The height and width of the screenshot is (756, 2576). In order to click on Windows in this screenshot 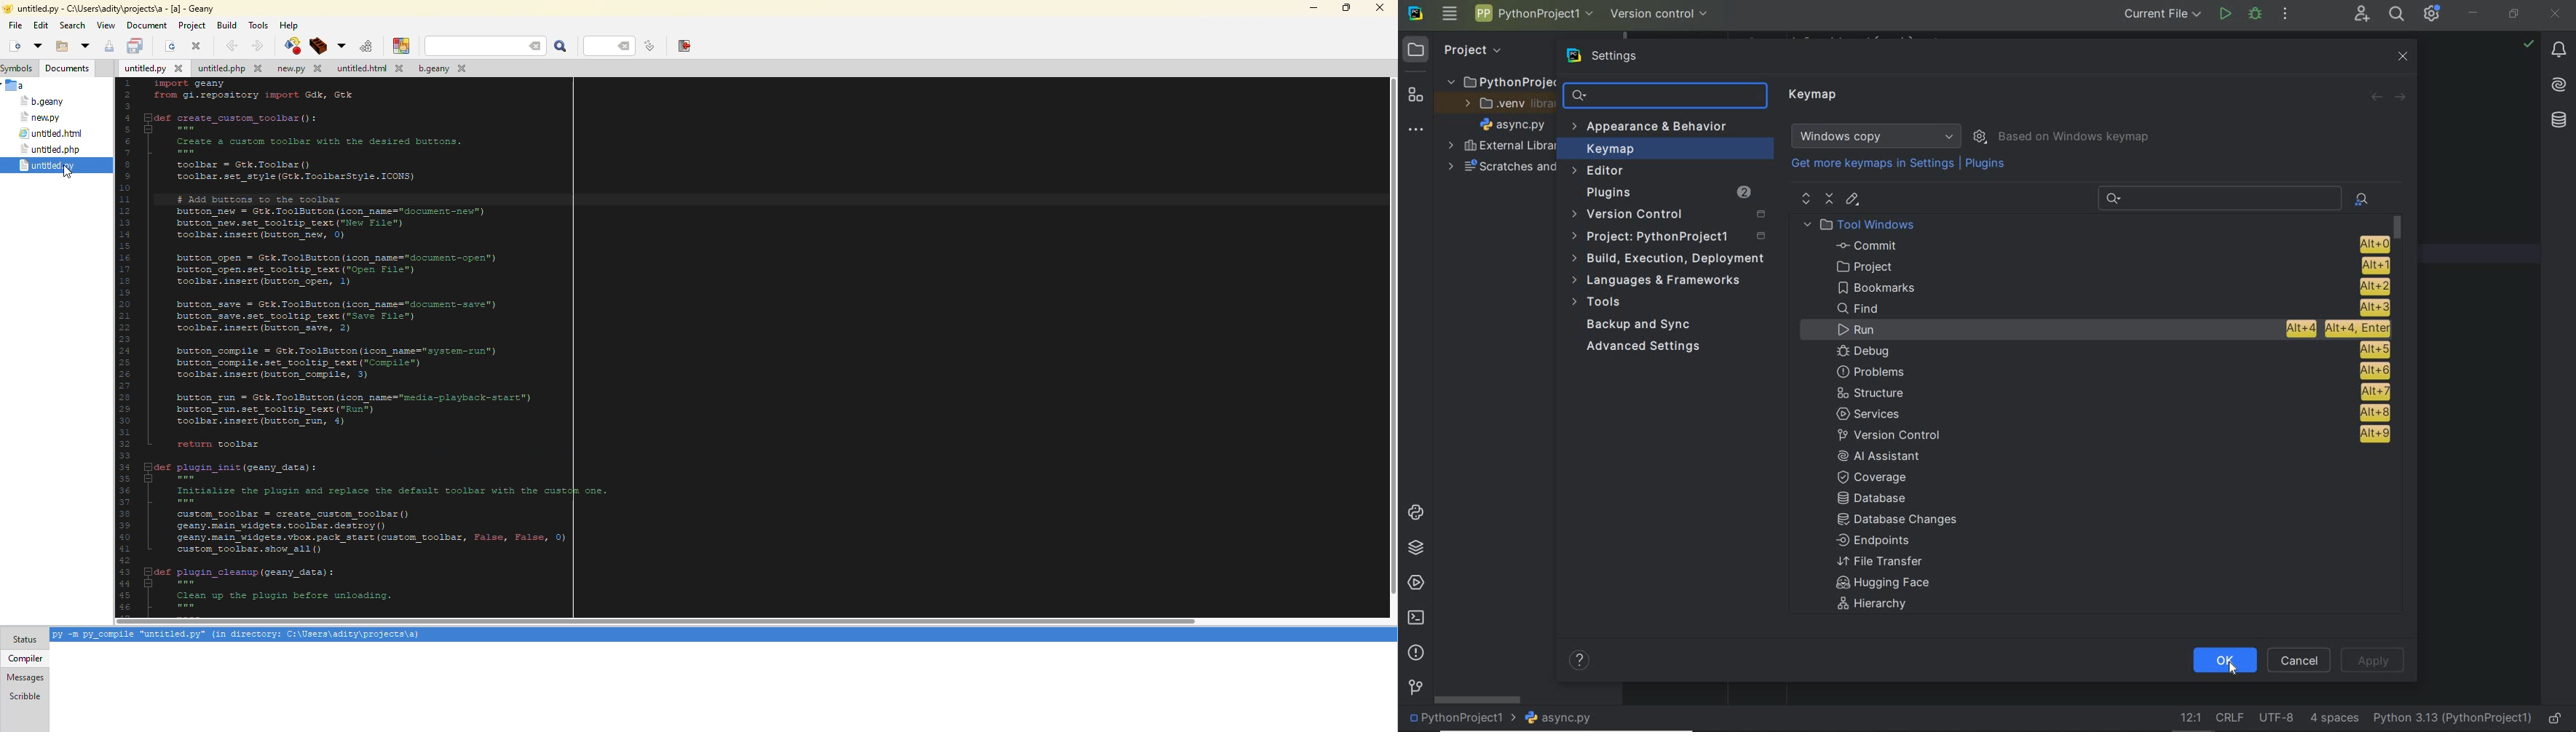, I will do `click(1876, 136)`.